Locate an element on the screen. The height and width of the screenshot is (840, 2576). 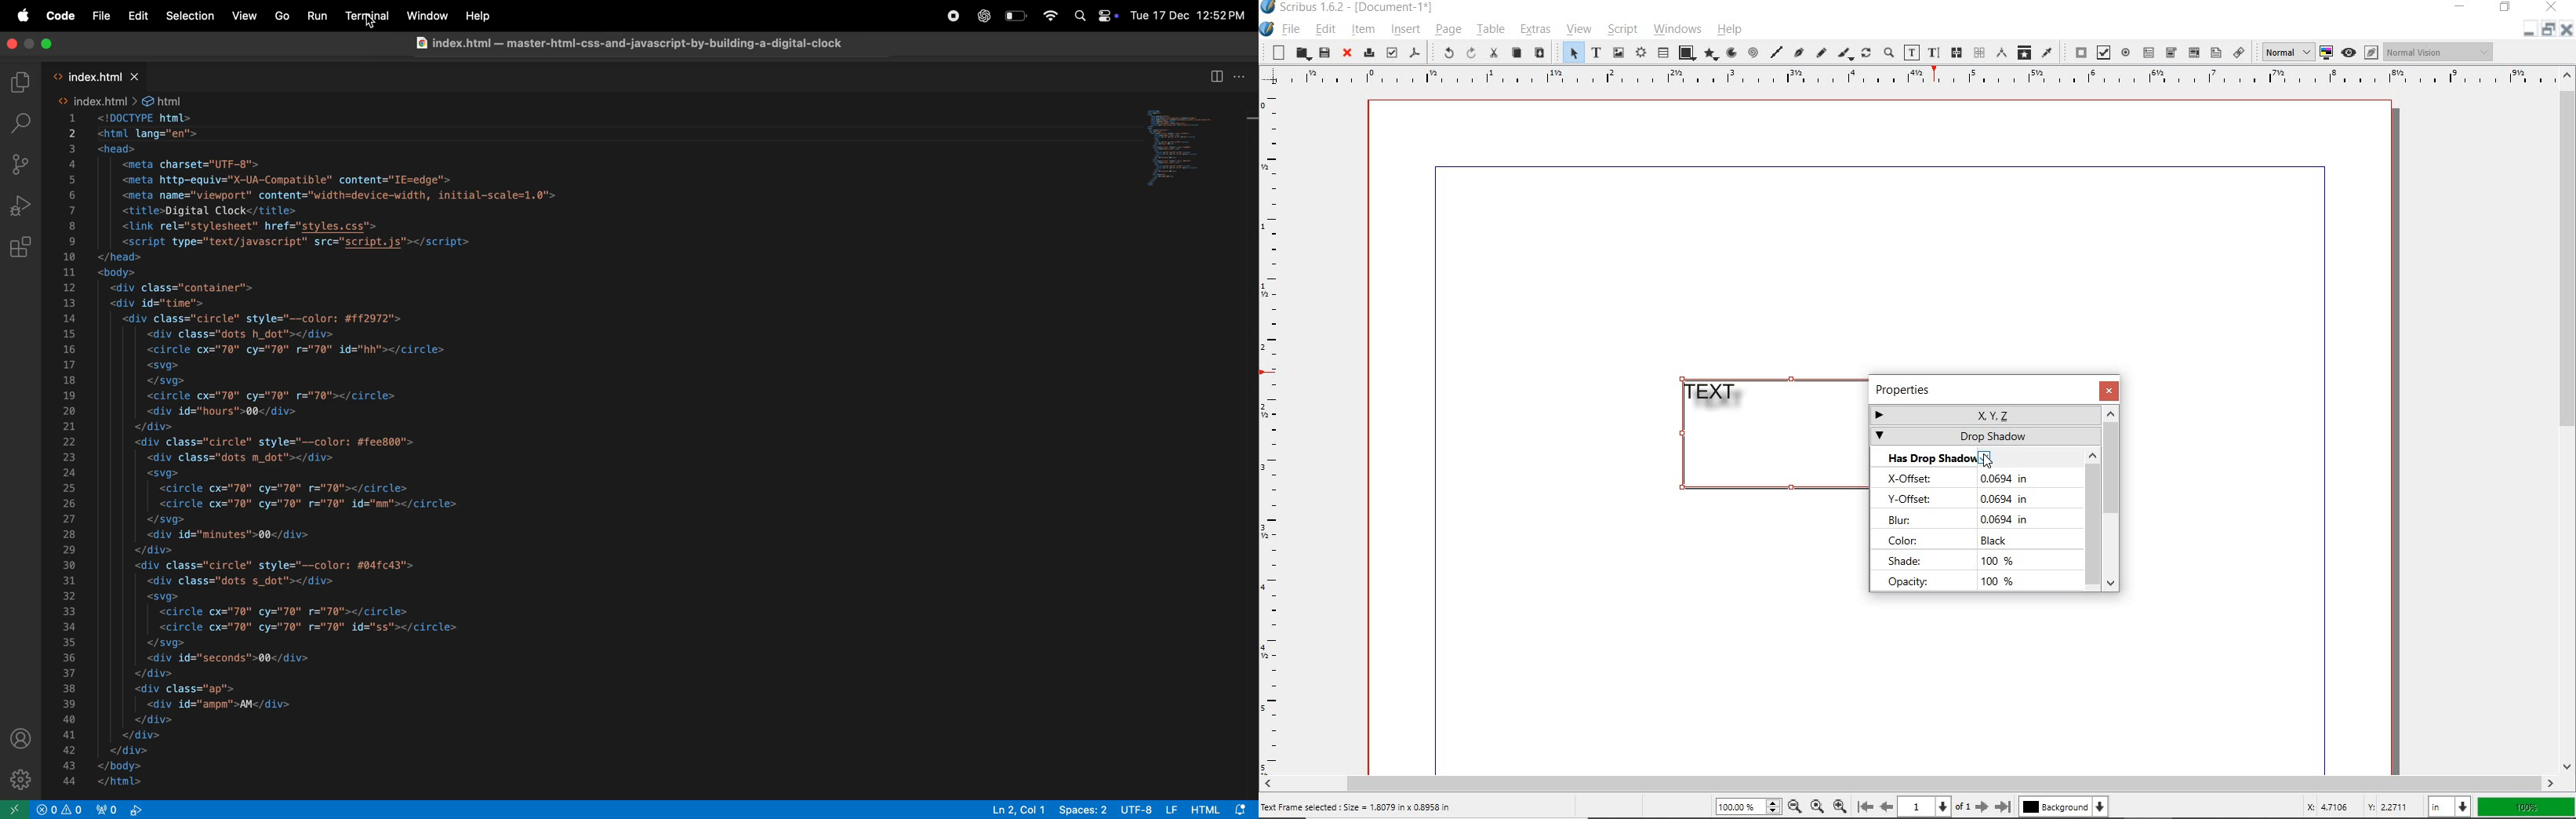
blur is located at coordinates (1962, 519).